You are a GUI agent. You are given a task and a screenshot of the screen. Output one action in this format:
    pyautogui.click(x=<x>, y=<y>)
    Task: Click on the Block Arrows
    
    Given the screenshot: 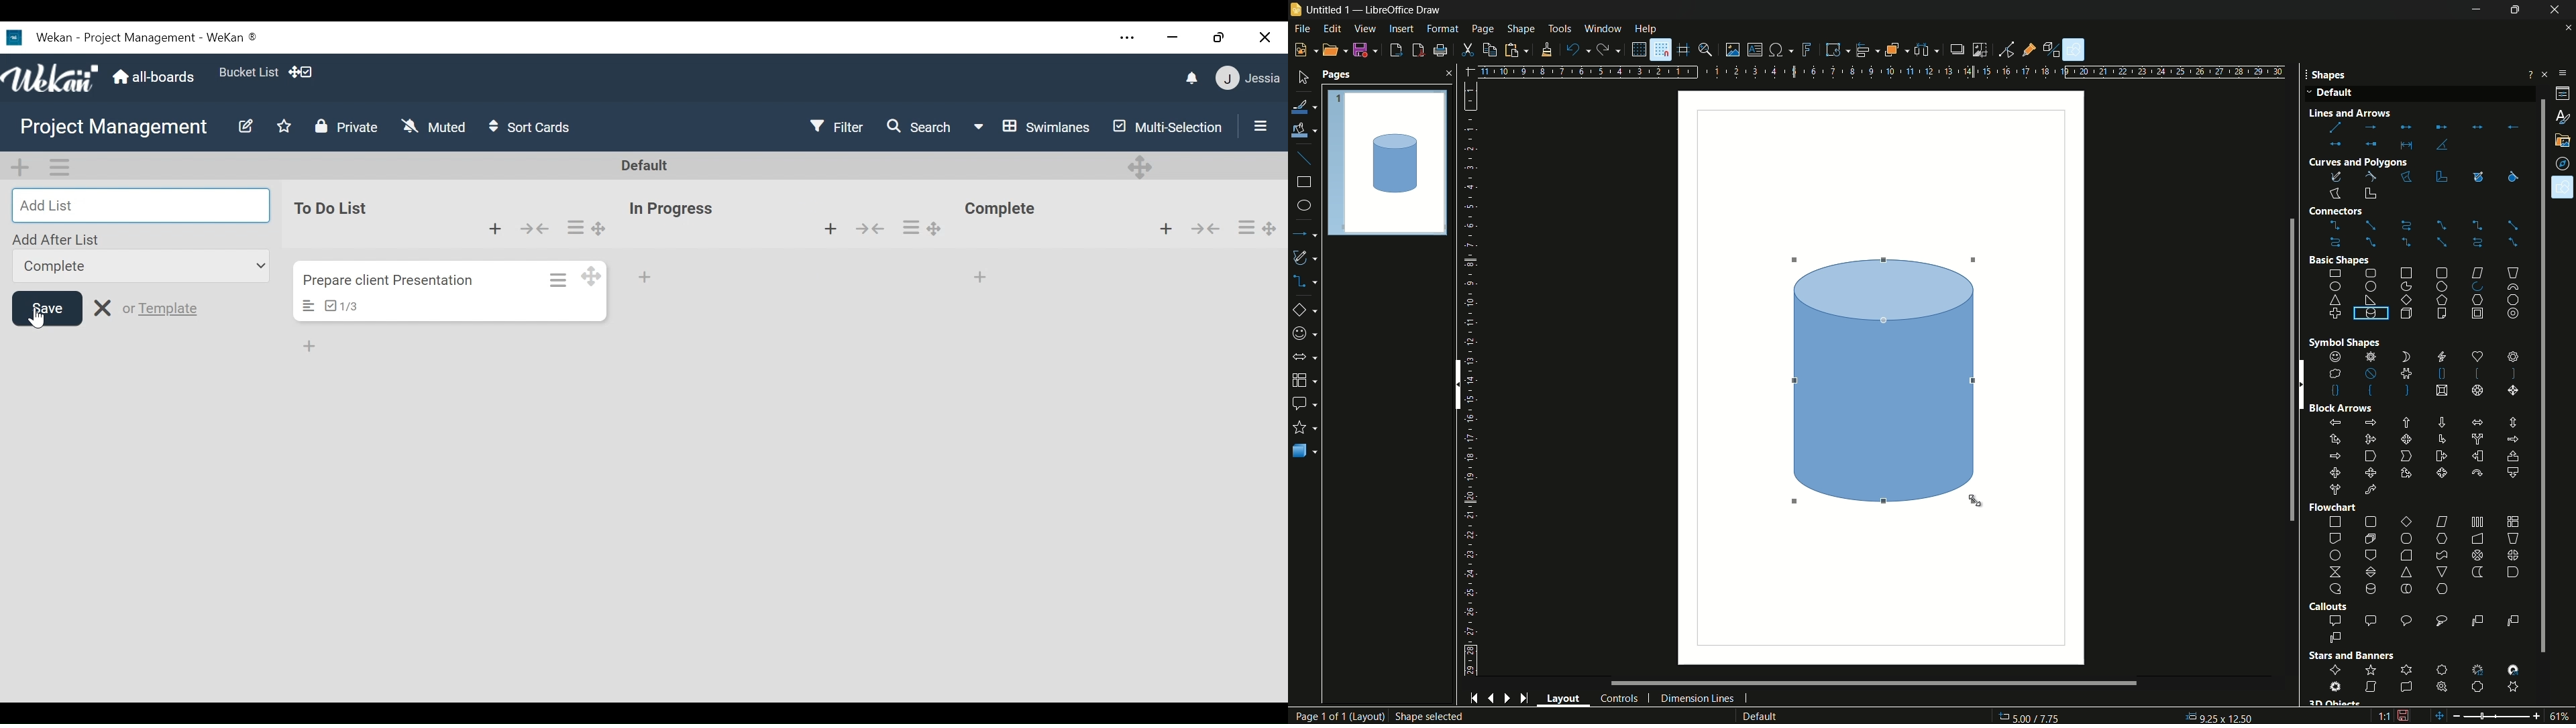 What is the action you would take?
    pyautogui.click(x=2341, y=408)
    